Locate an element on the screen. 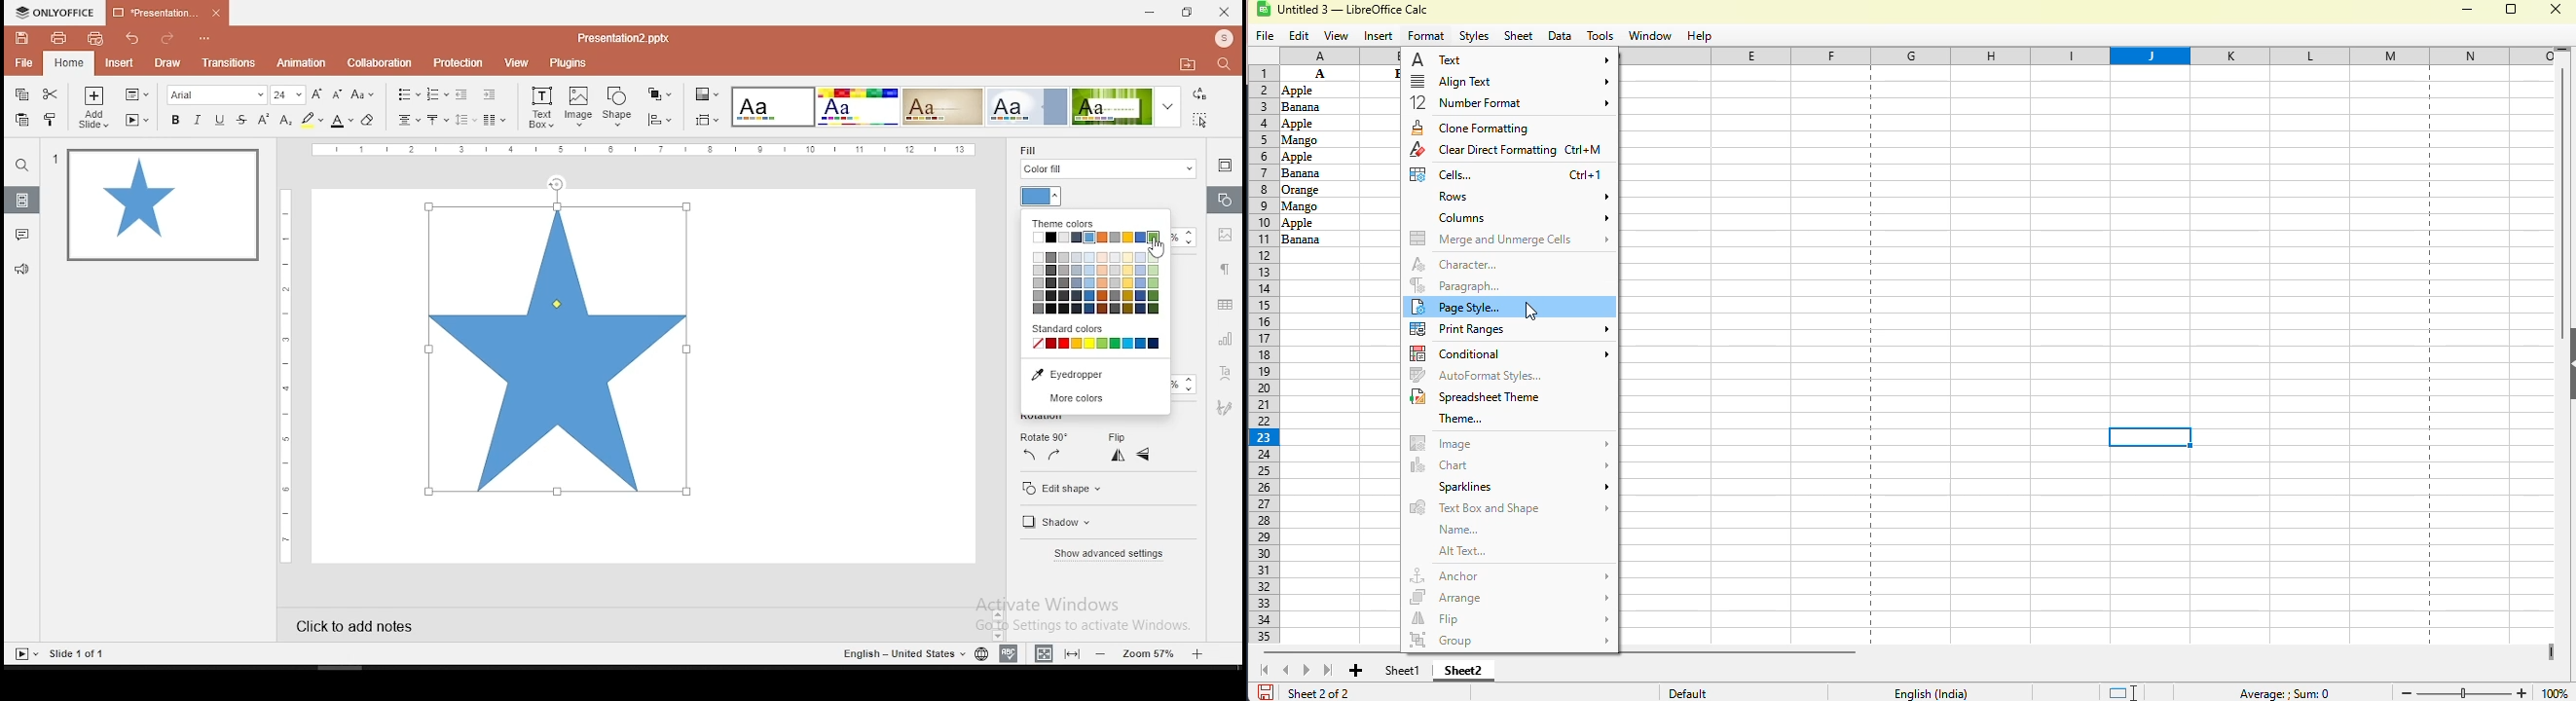  select slide size is located at coordinates (707, 120).